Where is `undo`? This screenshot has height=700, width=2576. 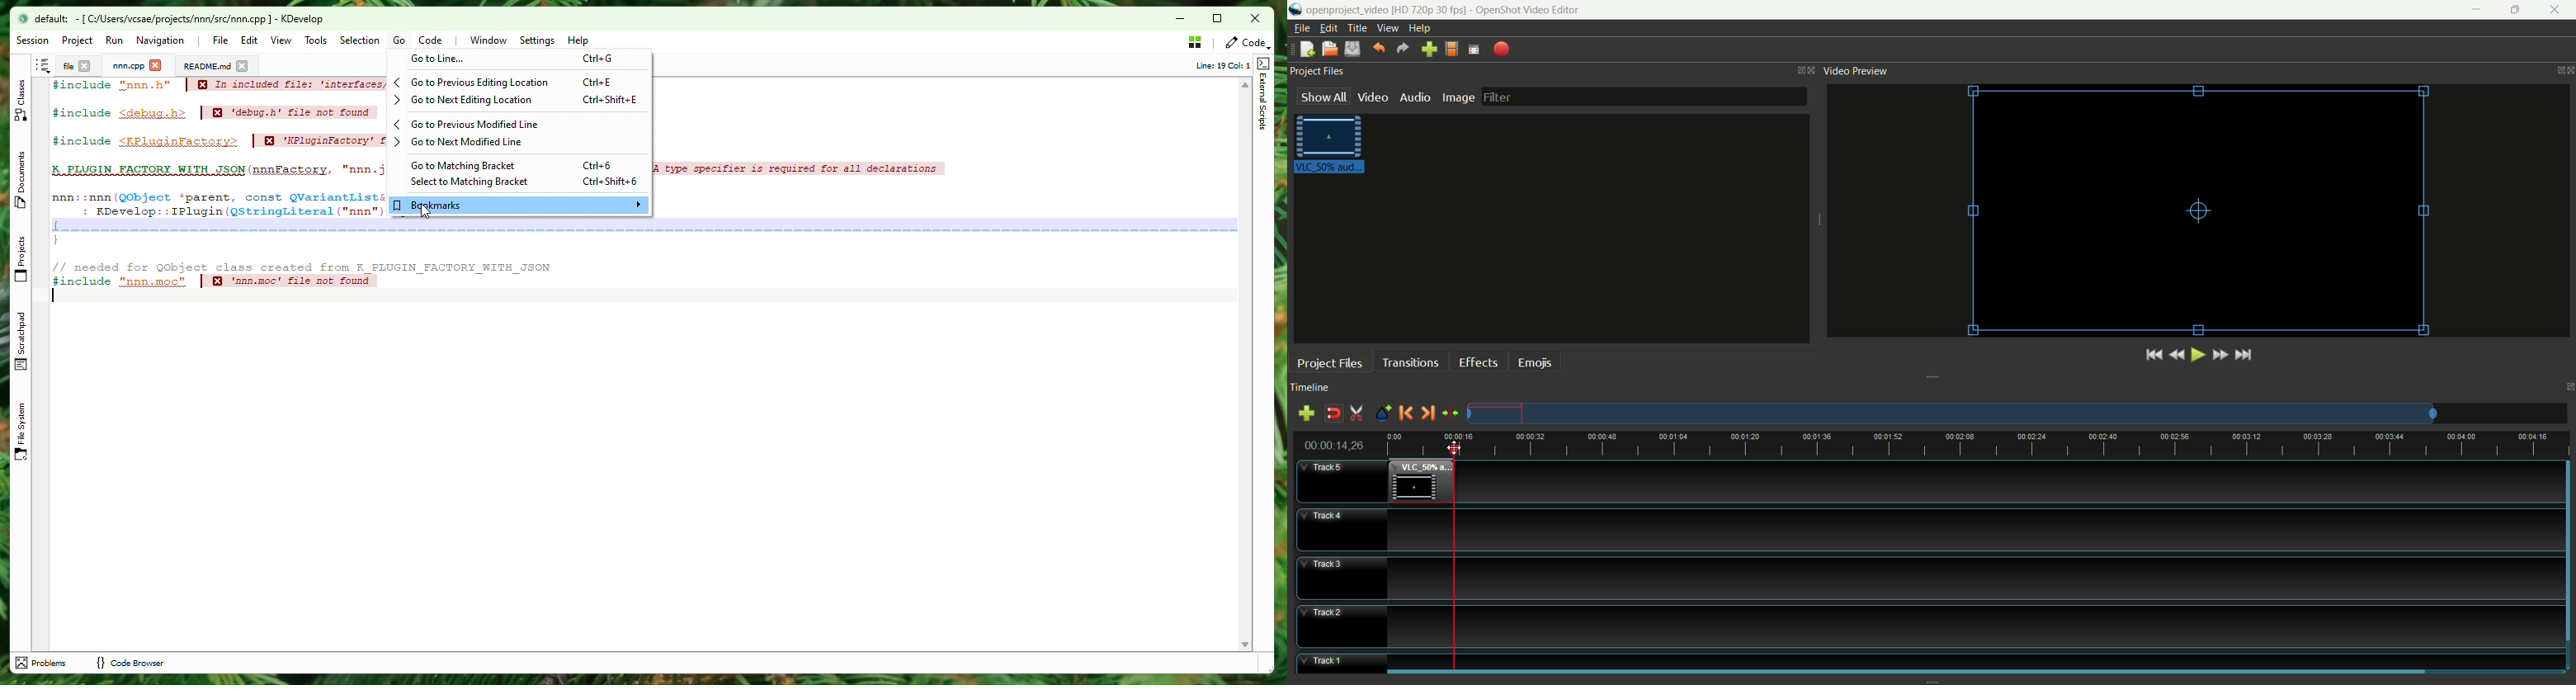 undo is located at coordinates (1378, 46).